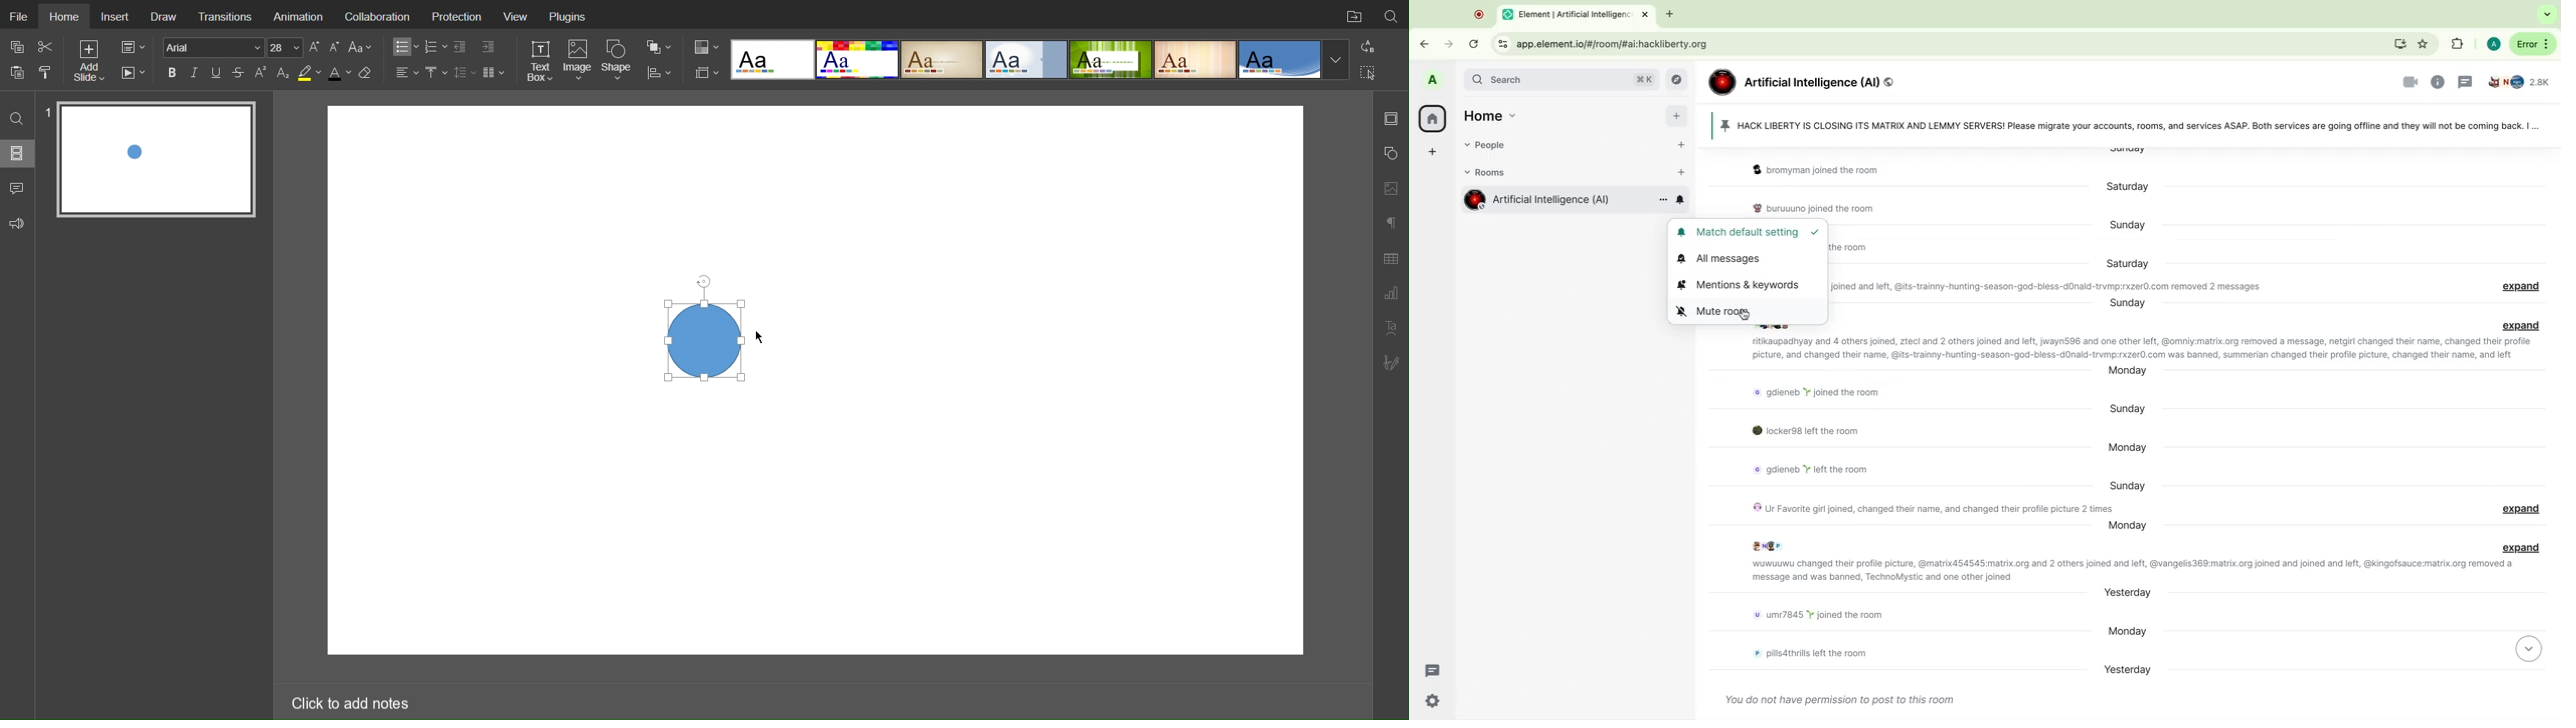  What do you see at coordinates (1680, 200) in the screenshot?
I see `Notification option` at bounding box center [1680, 200].